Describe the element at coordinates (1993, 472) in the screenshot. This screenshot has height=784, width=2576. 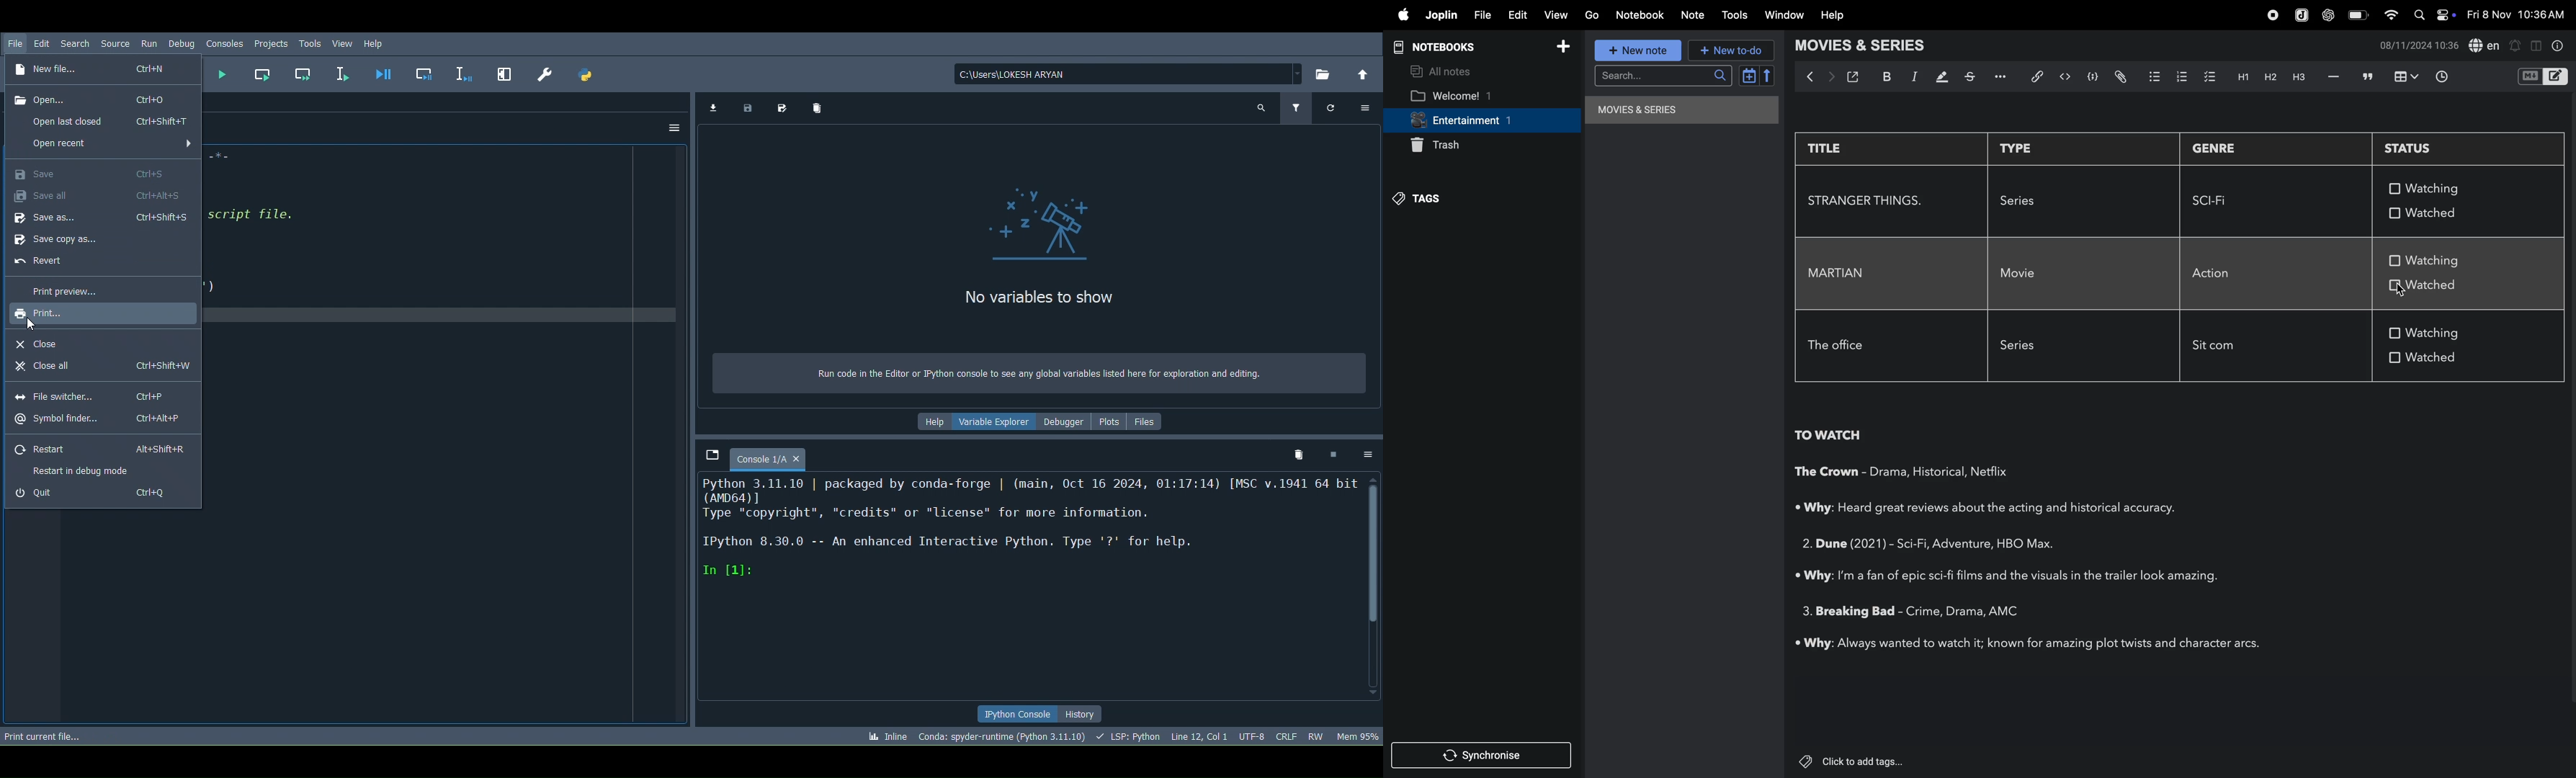
I see `cast on` at that location.